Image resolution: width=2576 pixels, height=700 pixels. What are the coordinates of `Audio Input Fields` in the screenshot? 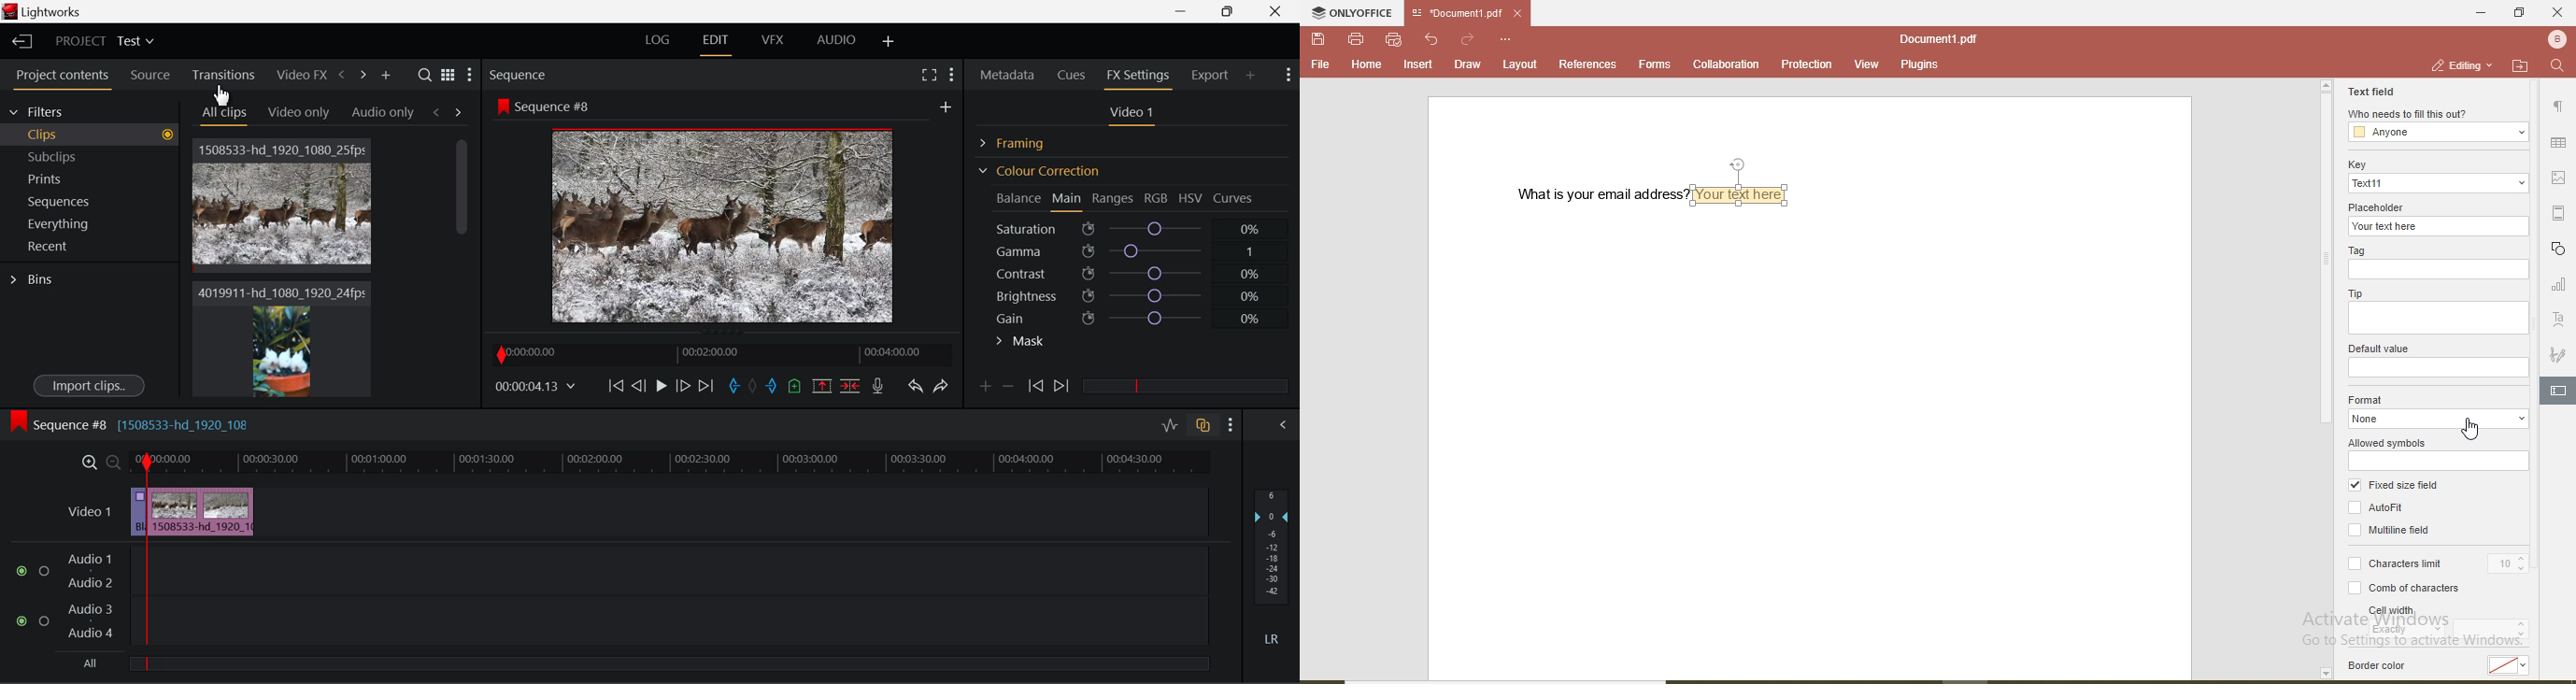 It's located at (612, 597).